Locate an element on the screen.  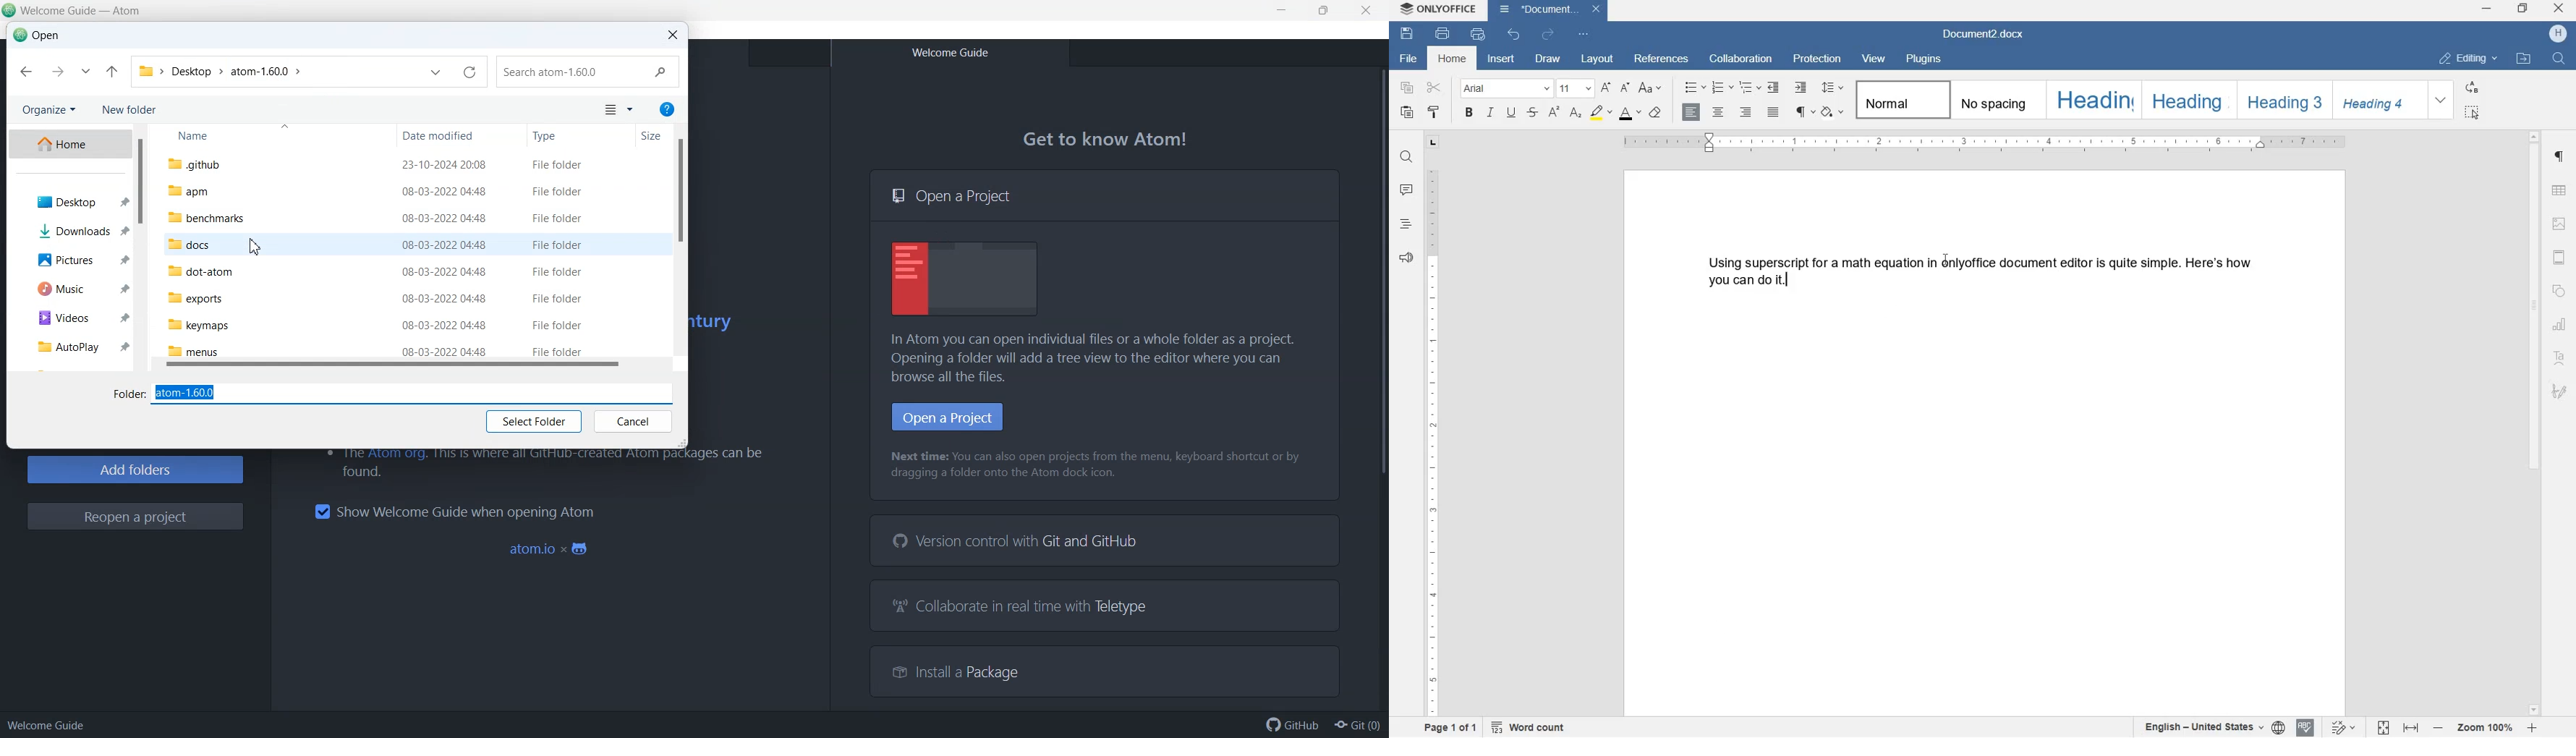
file is located at coordinates (1407, 59).